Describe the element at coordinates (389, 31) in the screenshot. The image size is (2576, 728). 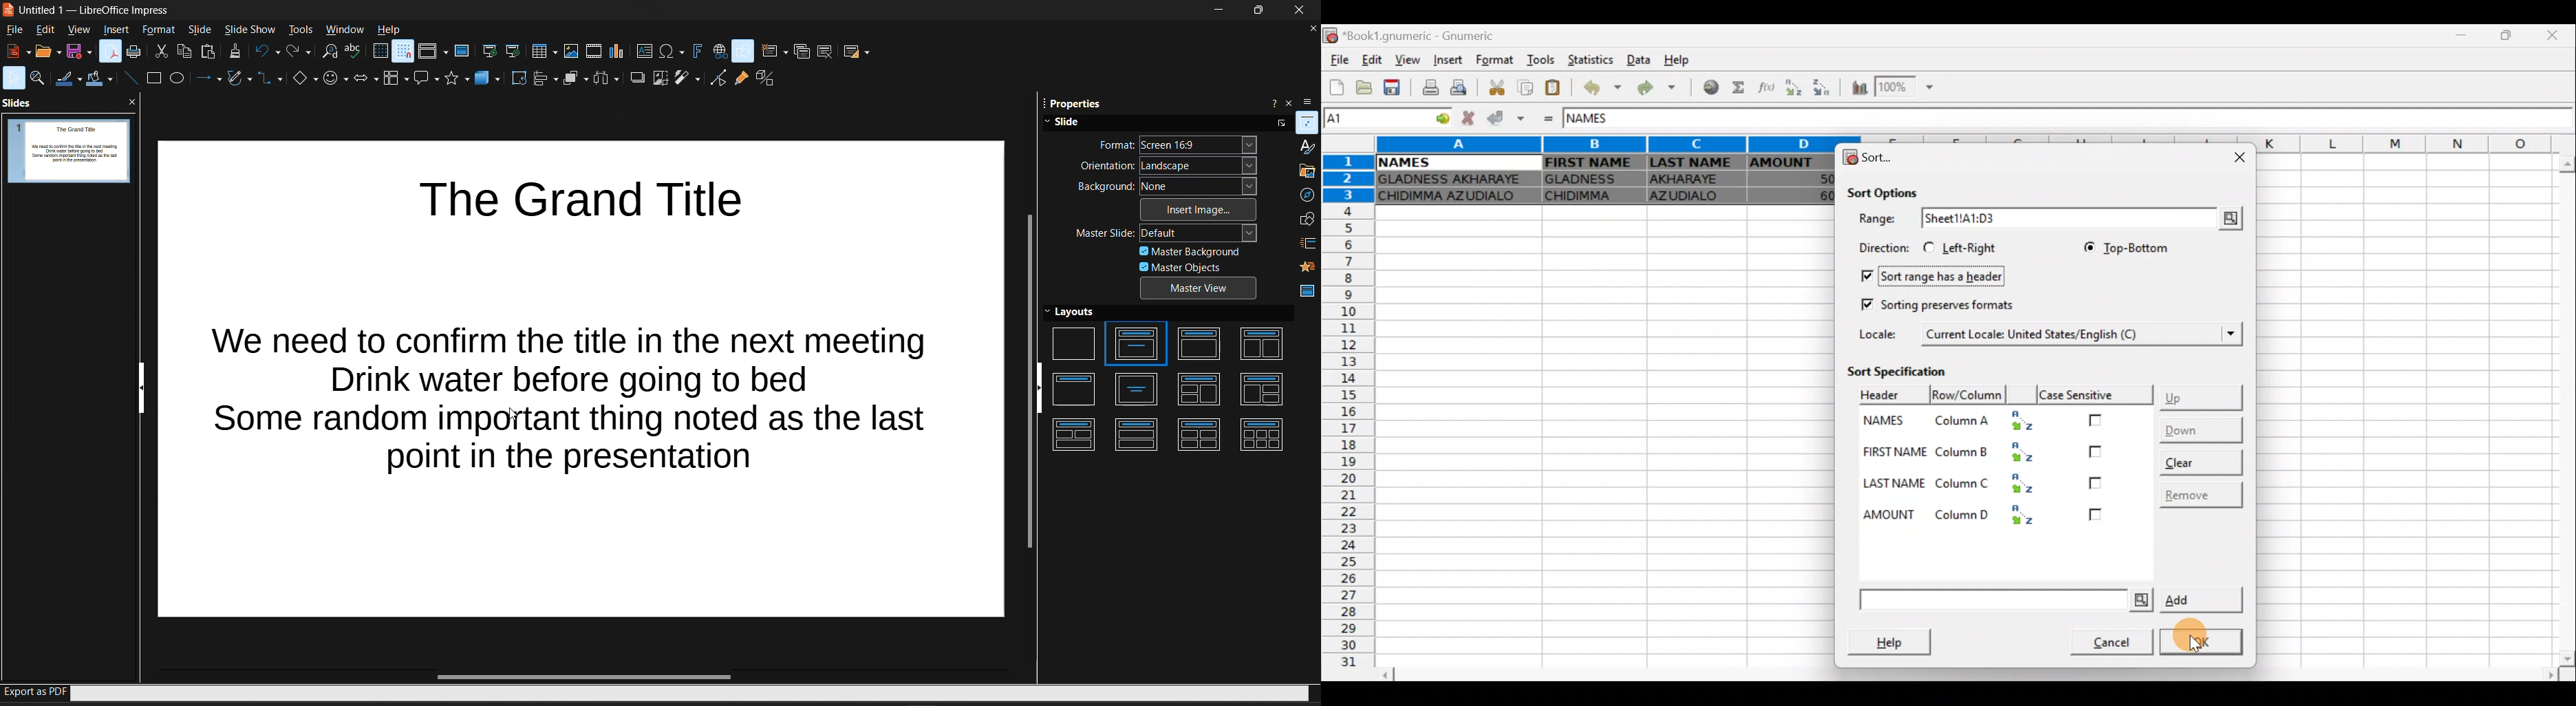
I see `help` at that location.